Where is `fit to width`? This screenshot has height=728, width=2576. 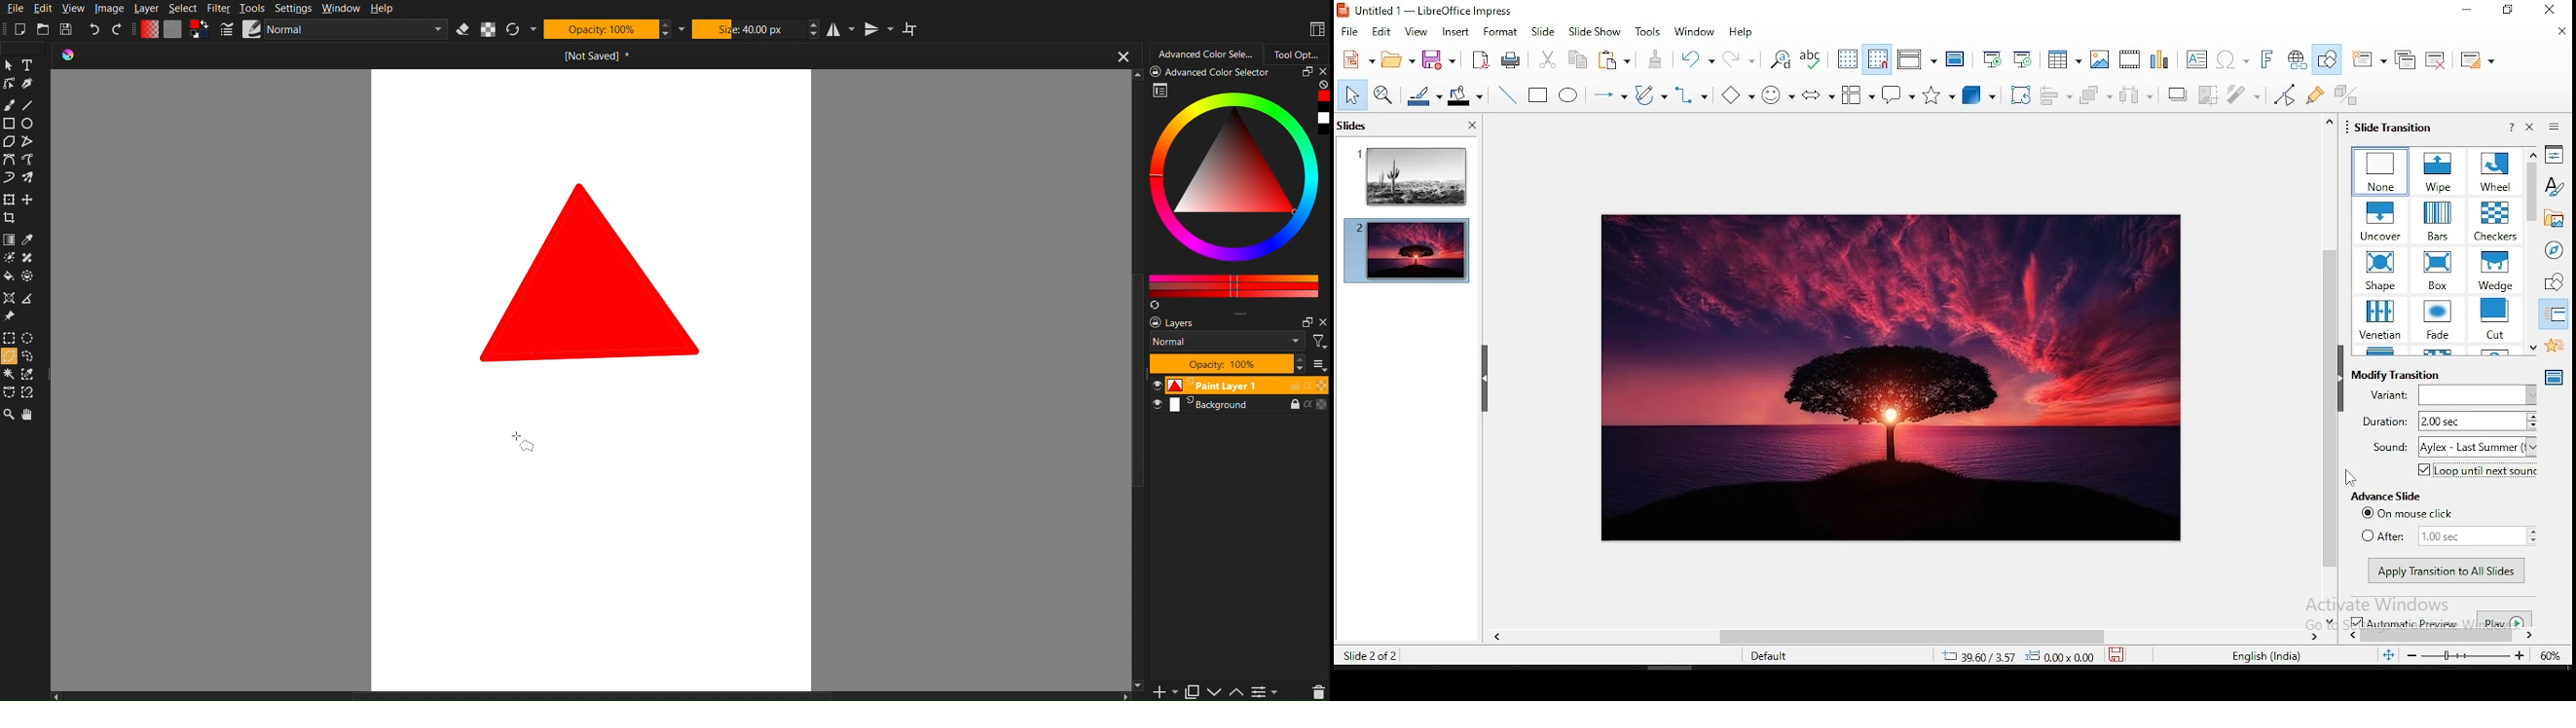
fit to width is located at coordinates (2387, 657).